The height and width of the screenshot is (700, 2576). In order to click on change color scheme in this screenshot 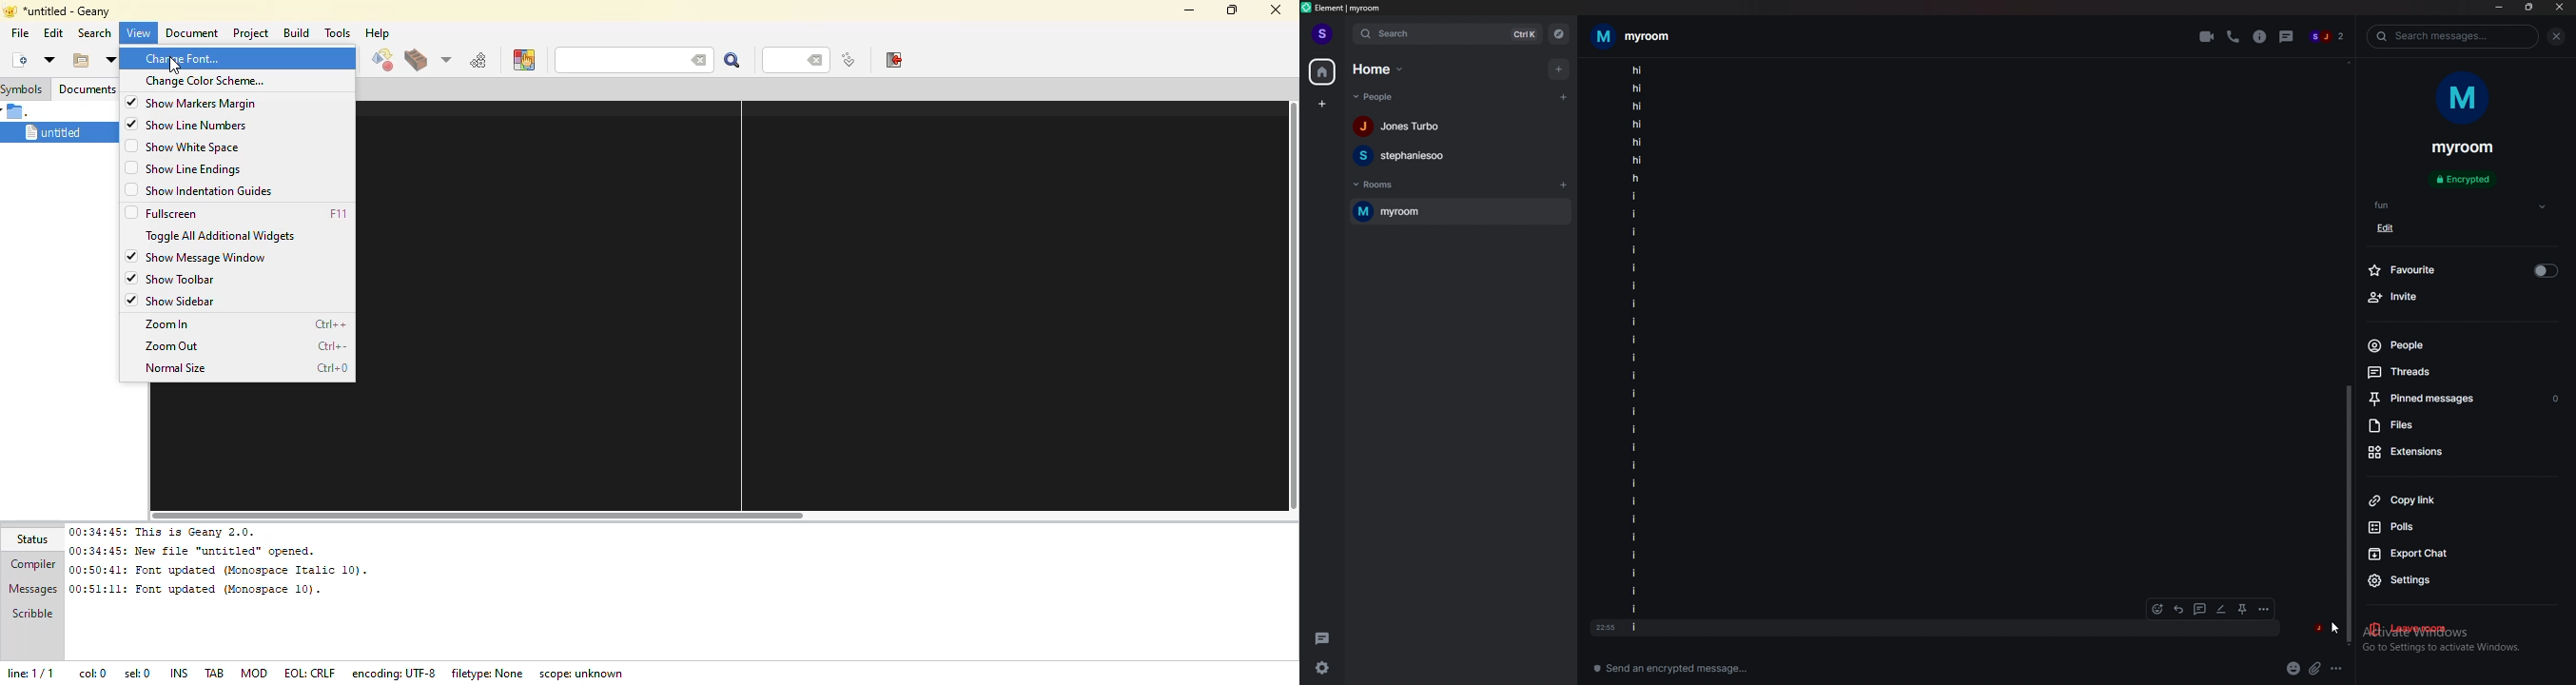, I will do `click(205, 80)`.